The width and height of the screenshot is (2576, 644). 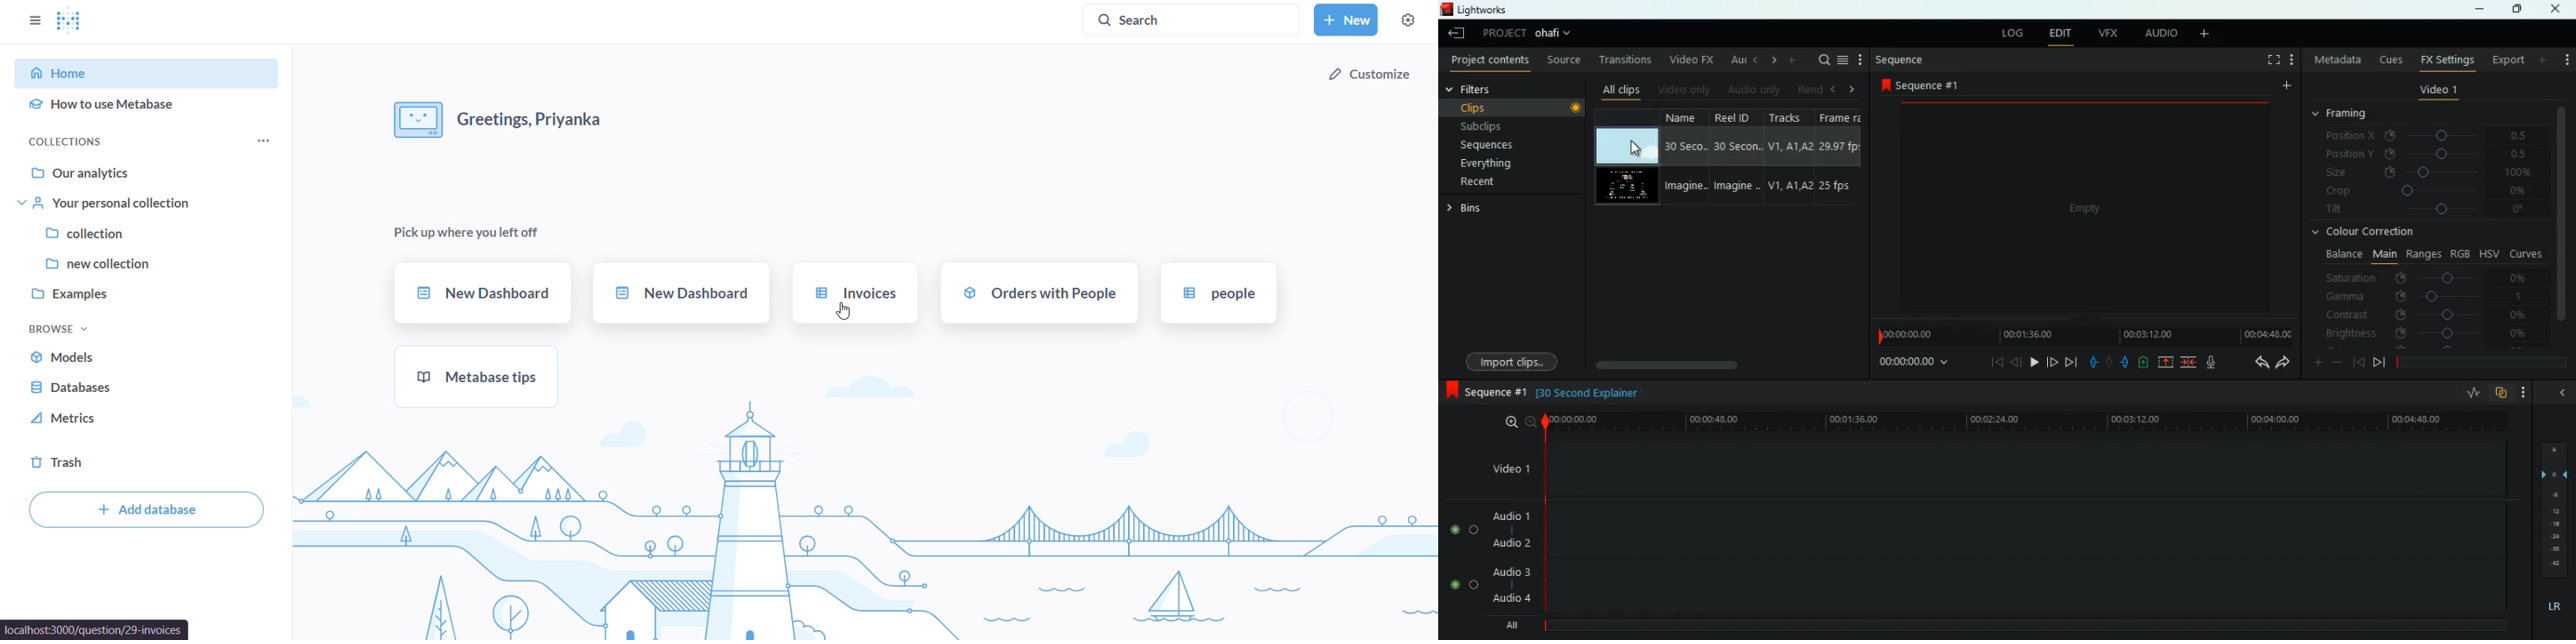 I want to click on people, so click(x=1219, y=292).